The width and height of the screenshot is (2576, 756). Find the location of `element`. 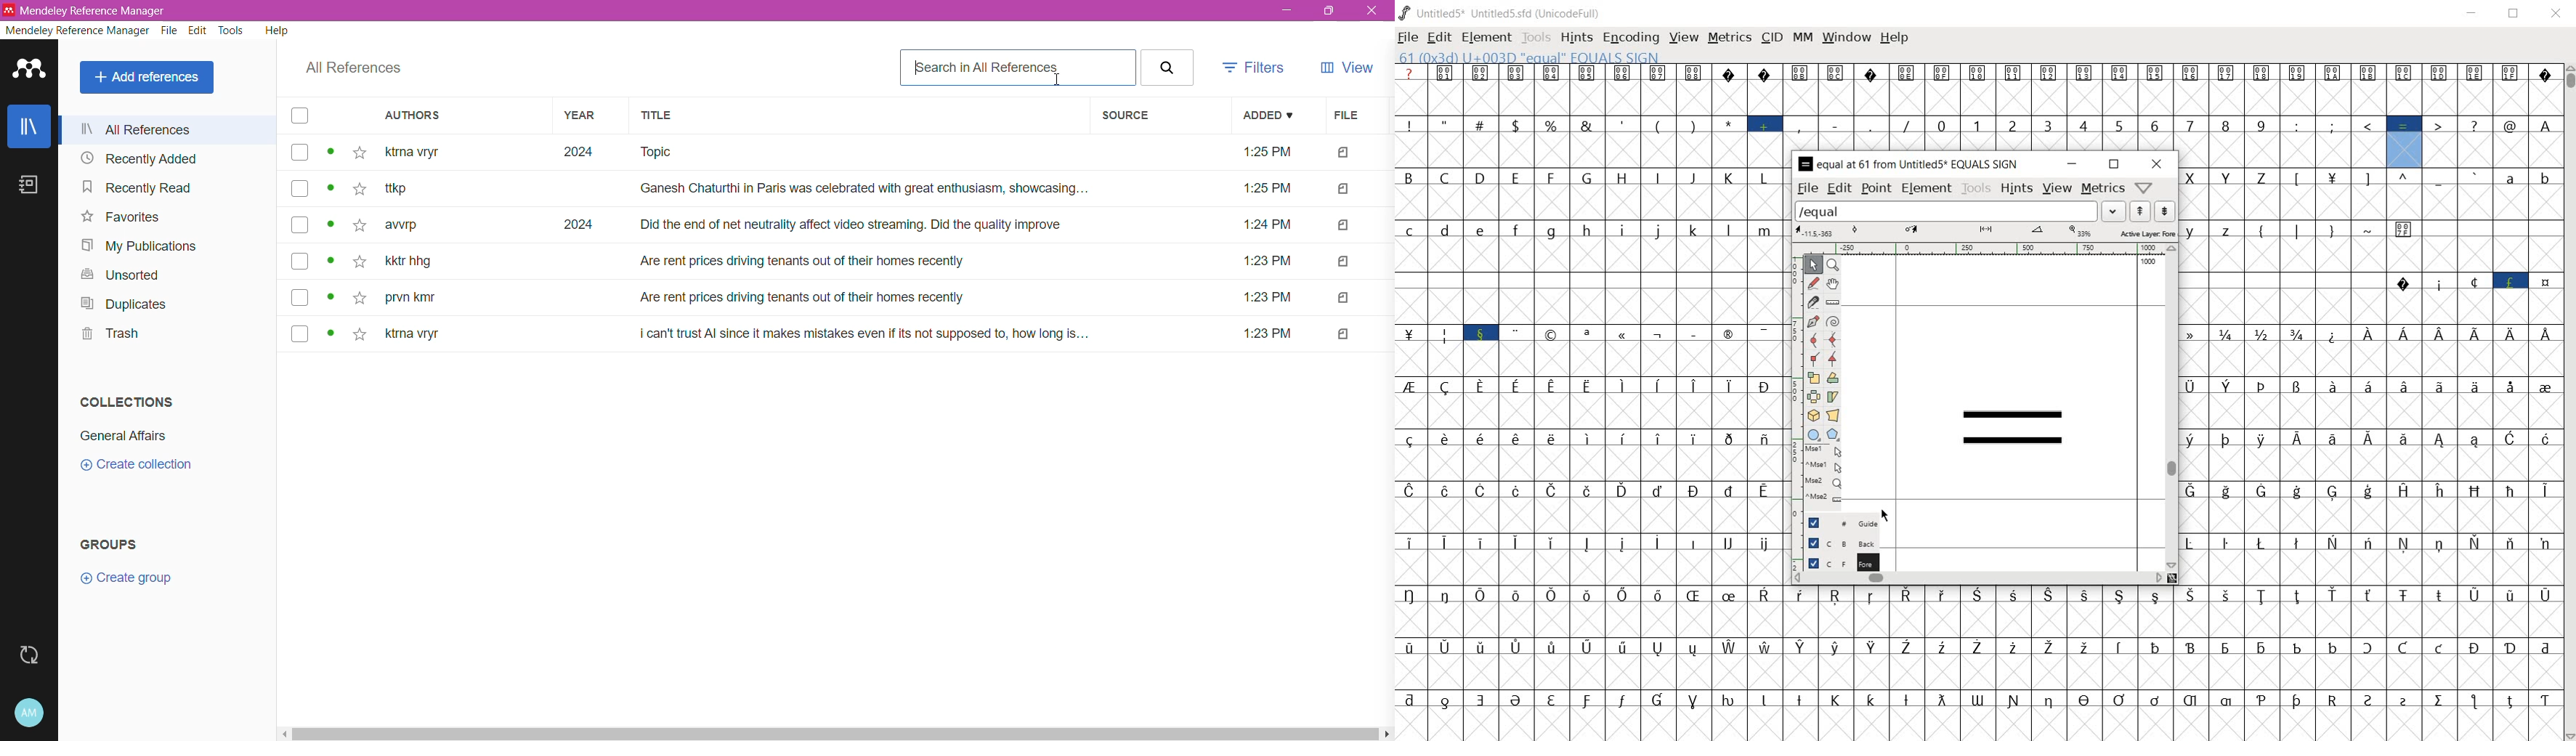

element is located at coordinates (1925, 188).